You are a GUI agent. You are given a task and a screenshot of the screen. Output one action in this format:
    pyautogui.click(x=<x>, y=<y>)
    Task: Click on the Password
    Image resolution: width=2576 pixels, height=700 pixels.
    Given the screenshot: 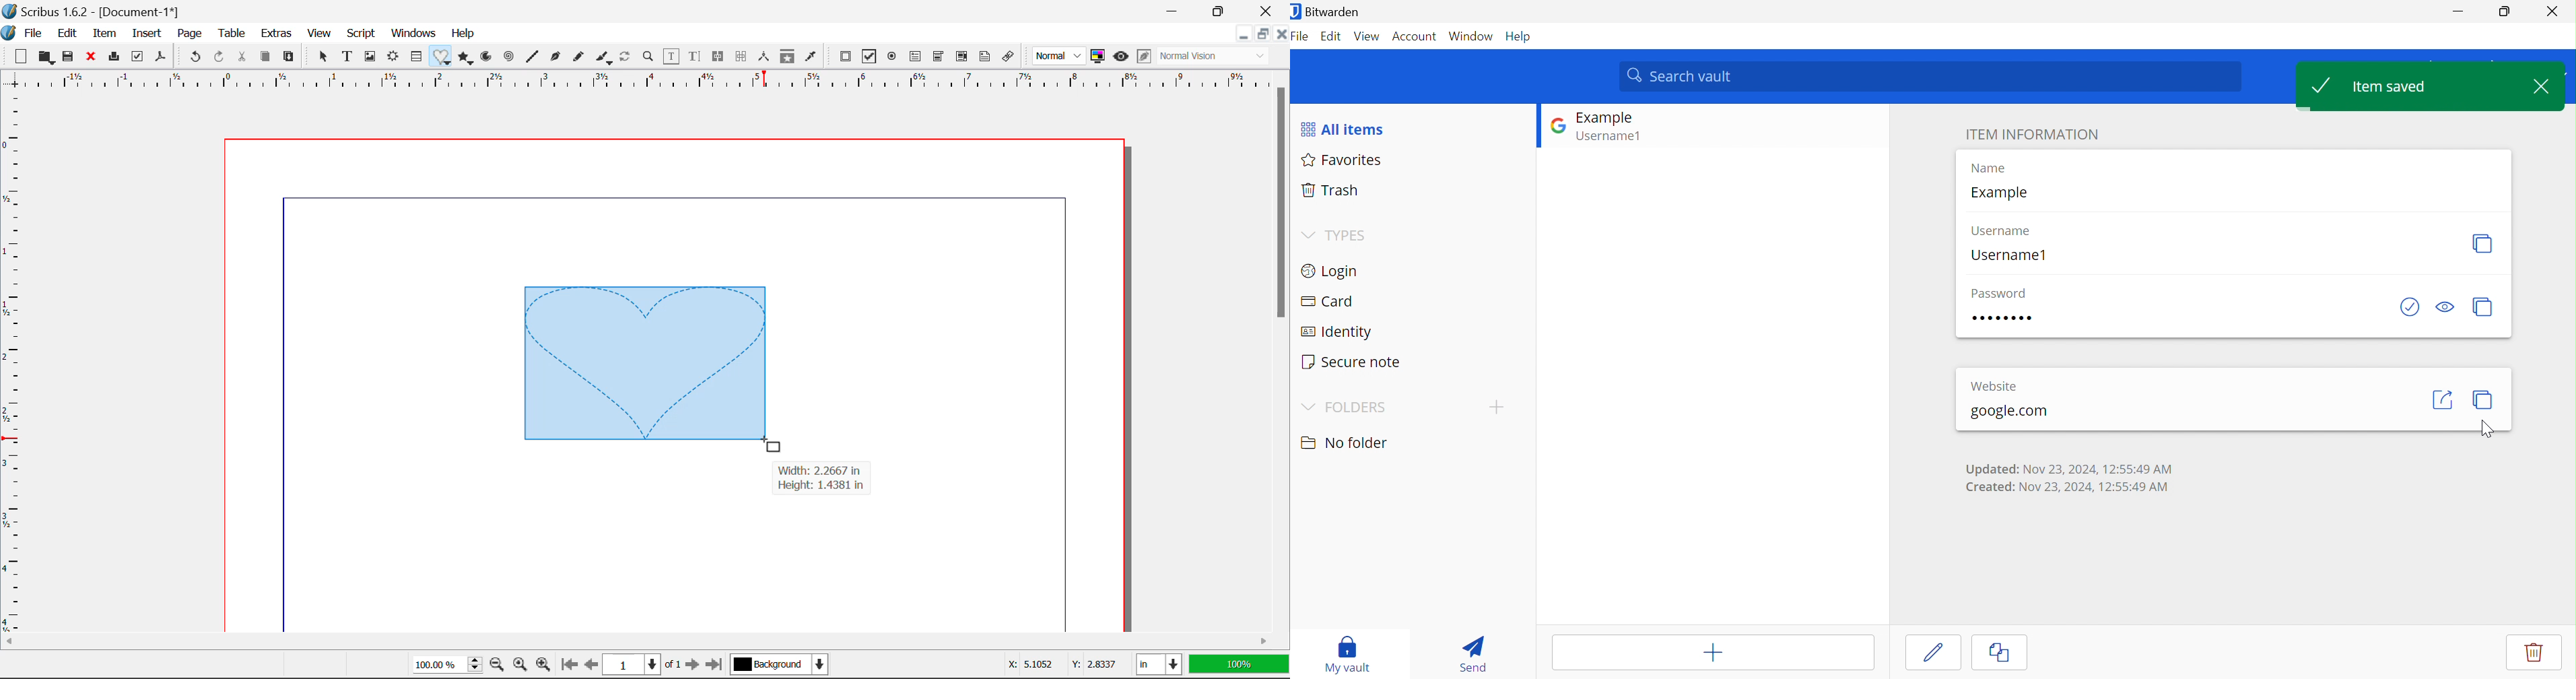 What is the action you would take?
    pyautogui.click(x=1998, y=293)
    